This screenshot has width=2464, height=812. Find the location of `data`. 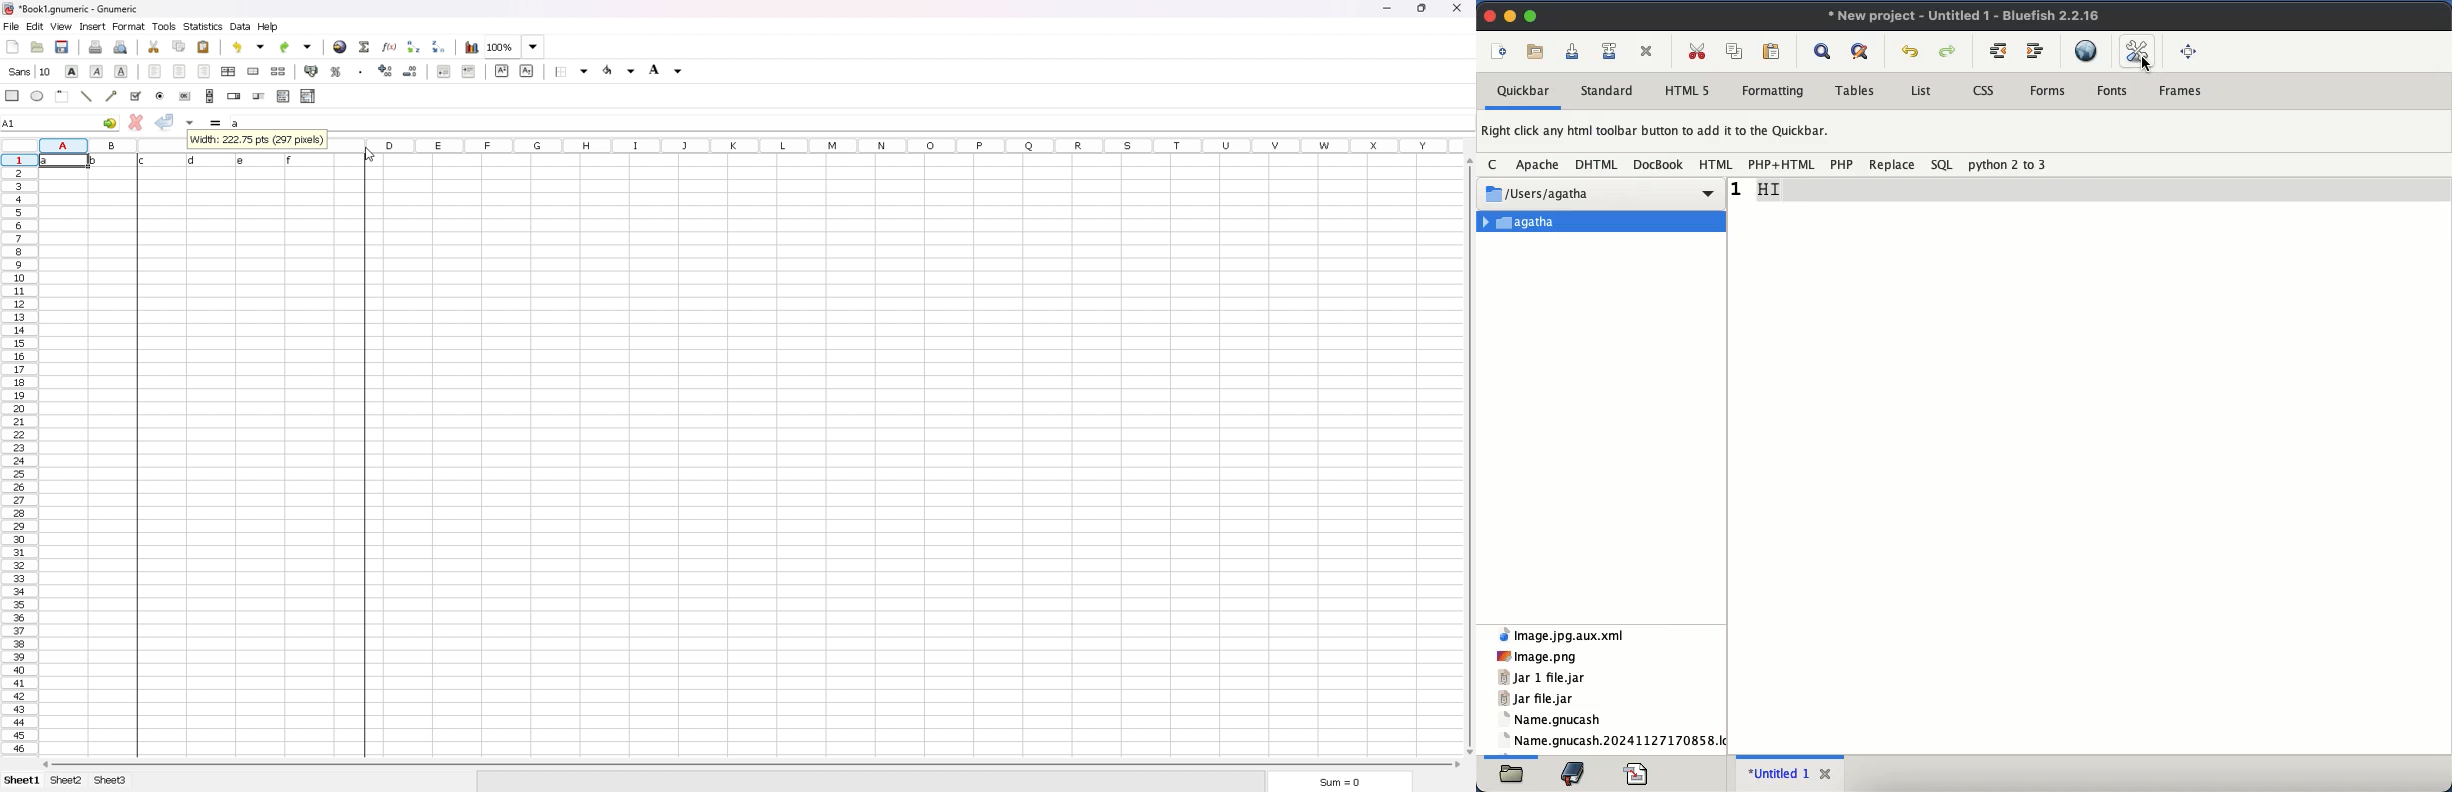

data is located at coordinates (188, 161).